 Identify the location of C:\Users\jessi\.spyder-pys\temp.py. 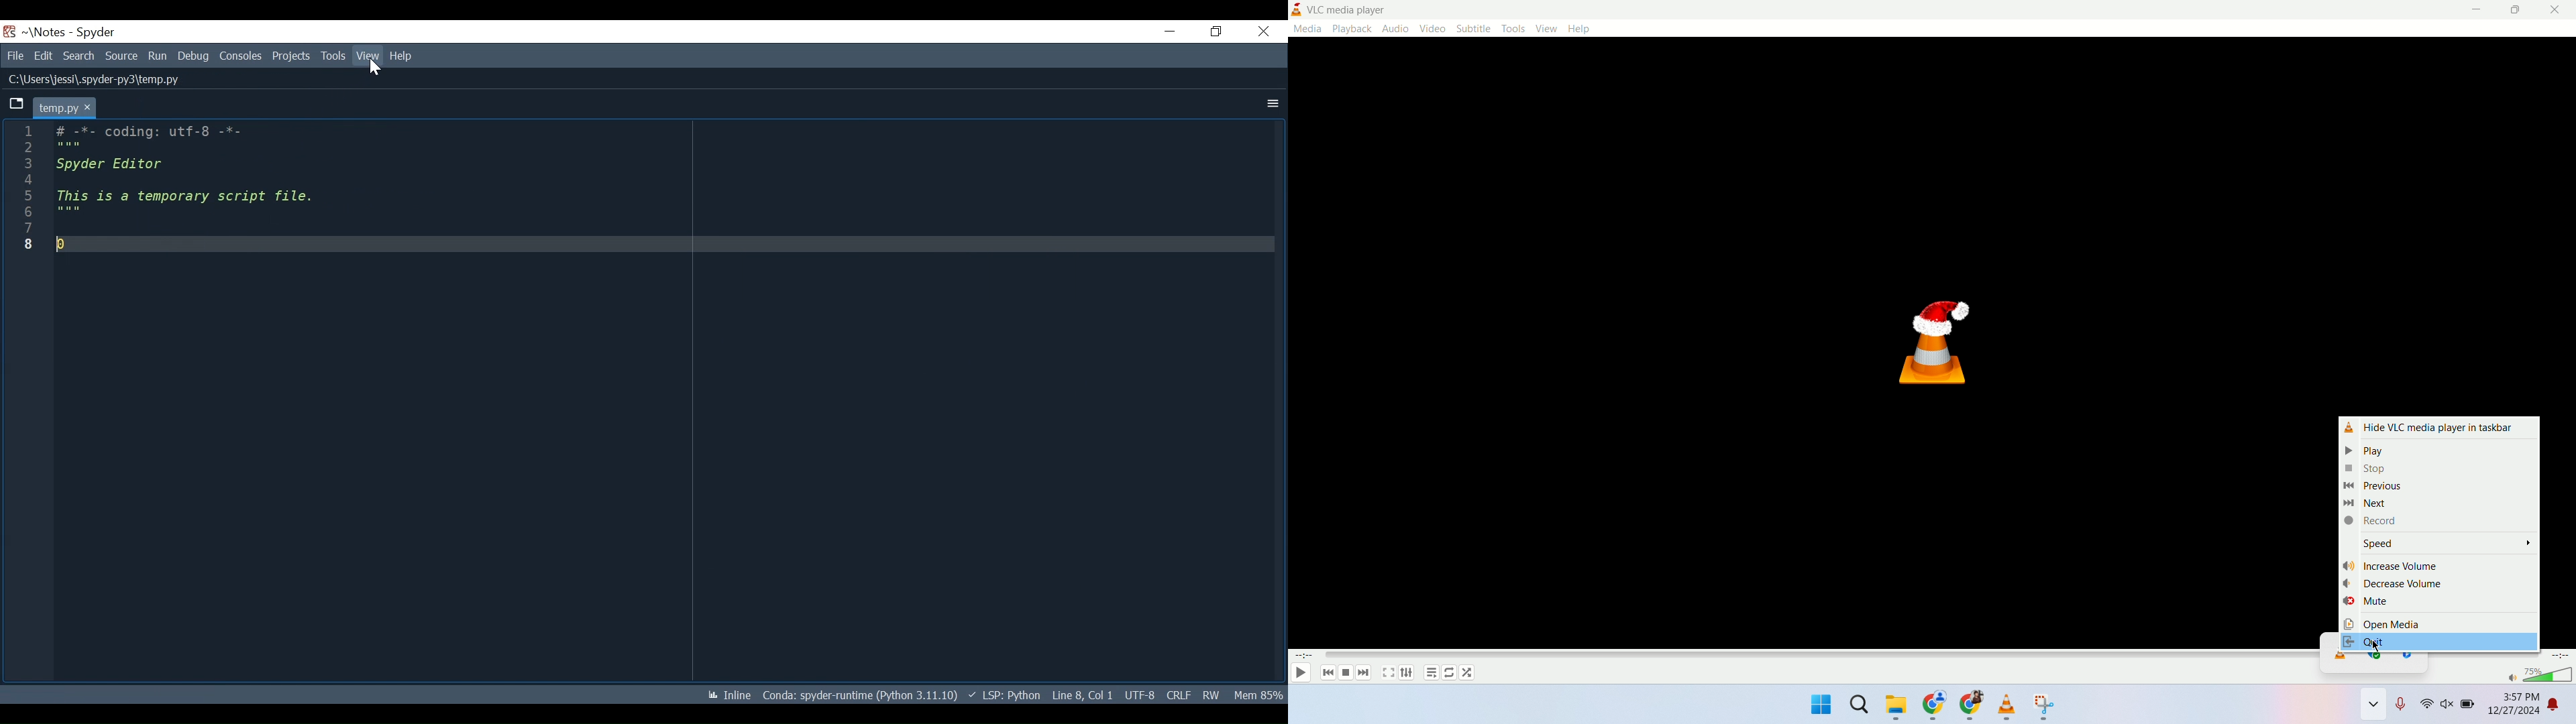
(105, 80).